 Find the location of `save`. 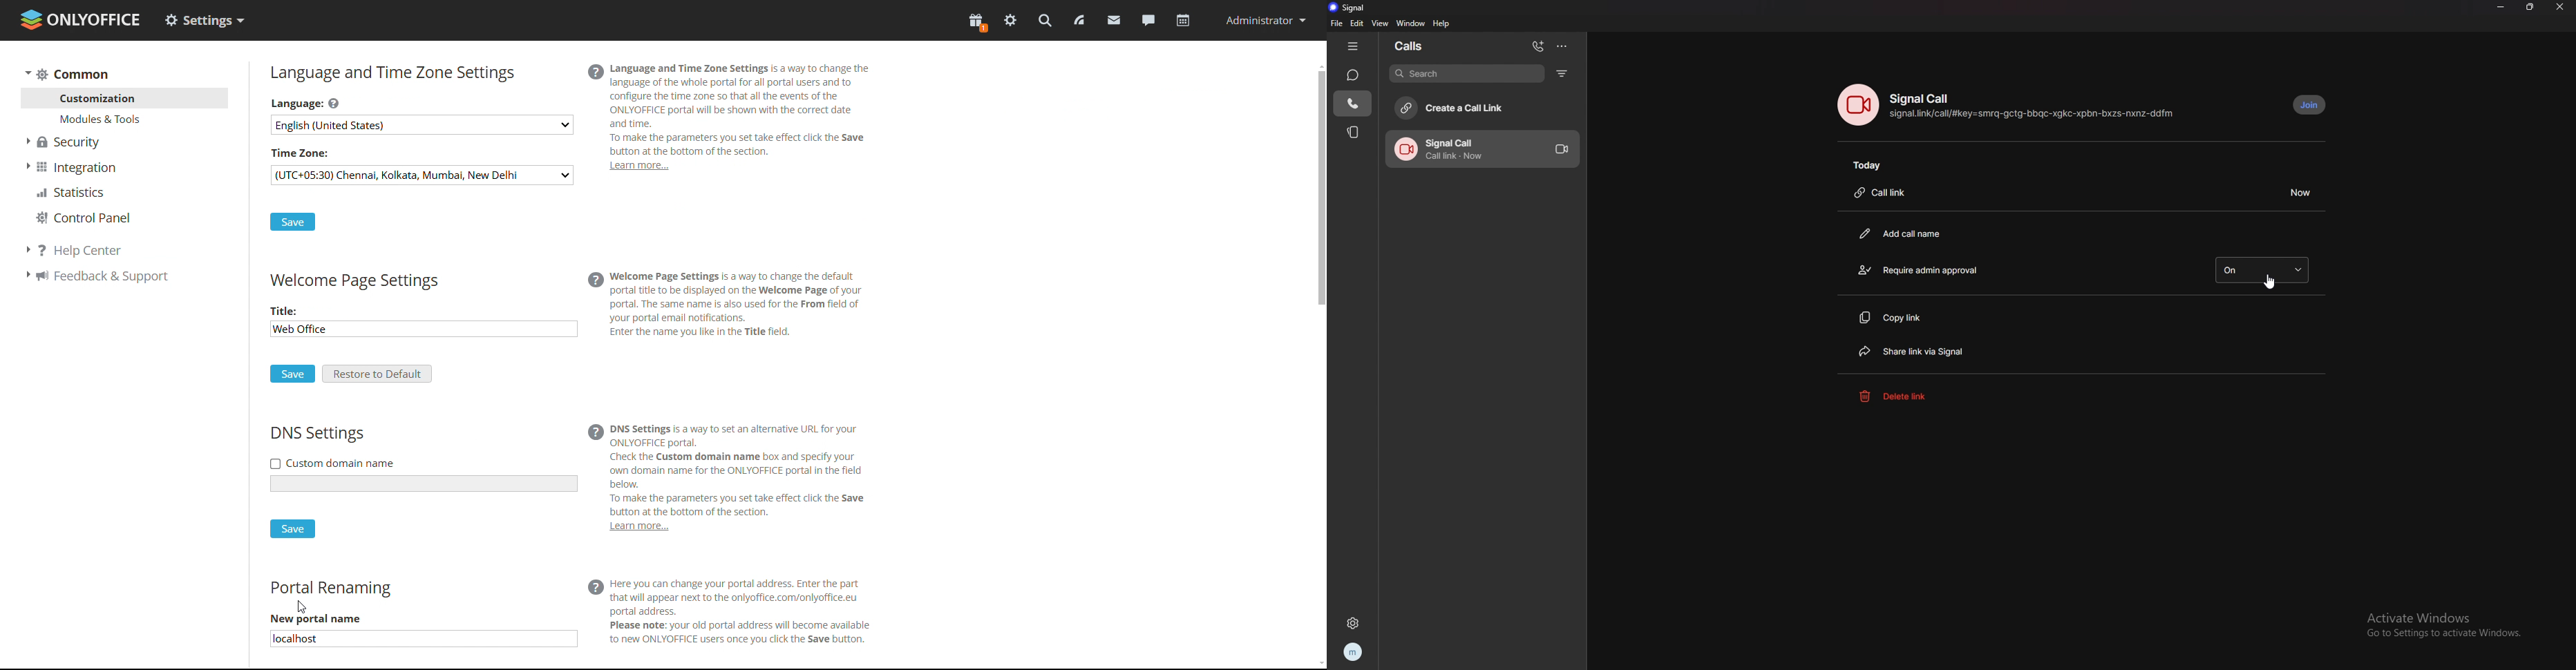

save is located at coordinates (292, 221).